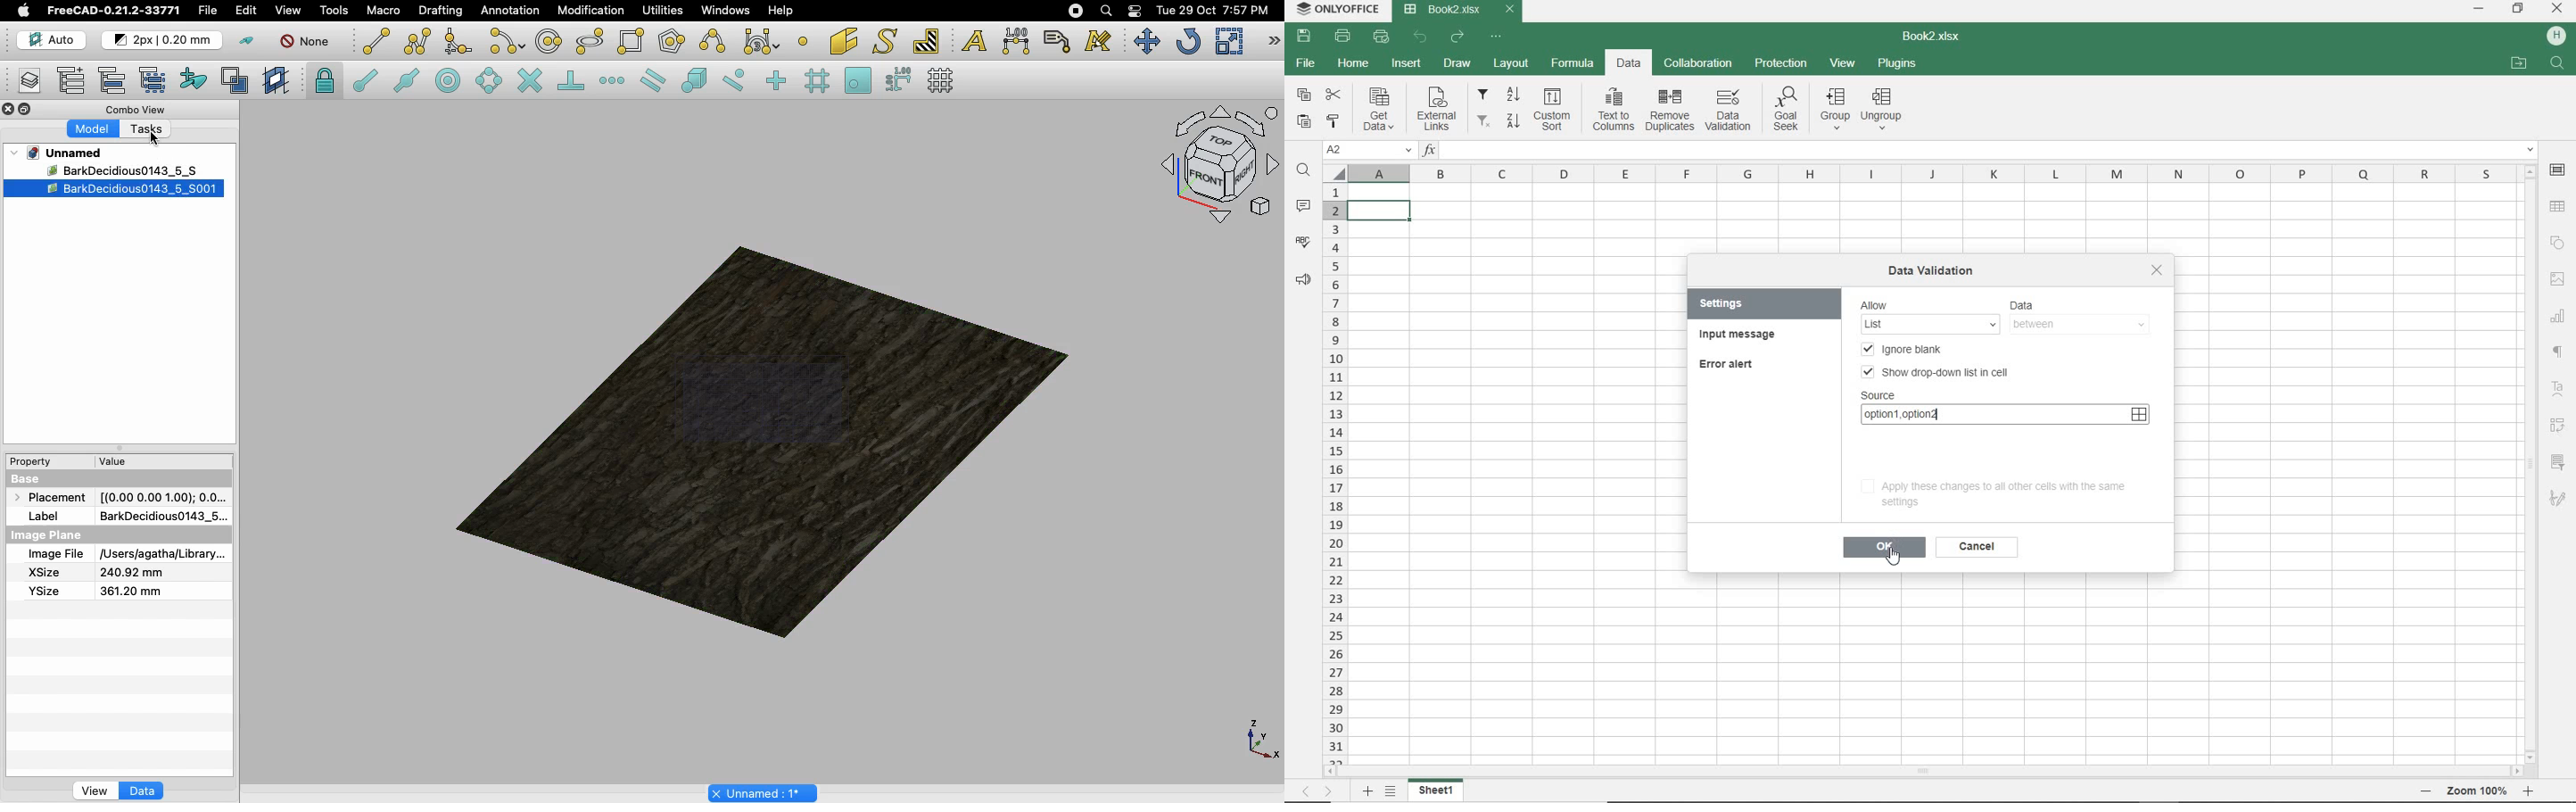 Image resolution: width=2576 pixels, height=812 pixels. I want to click on Autogroup off, so click(308, 43).